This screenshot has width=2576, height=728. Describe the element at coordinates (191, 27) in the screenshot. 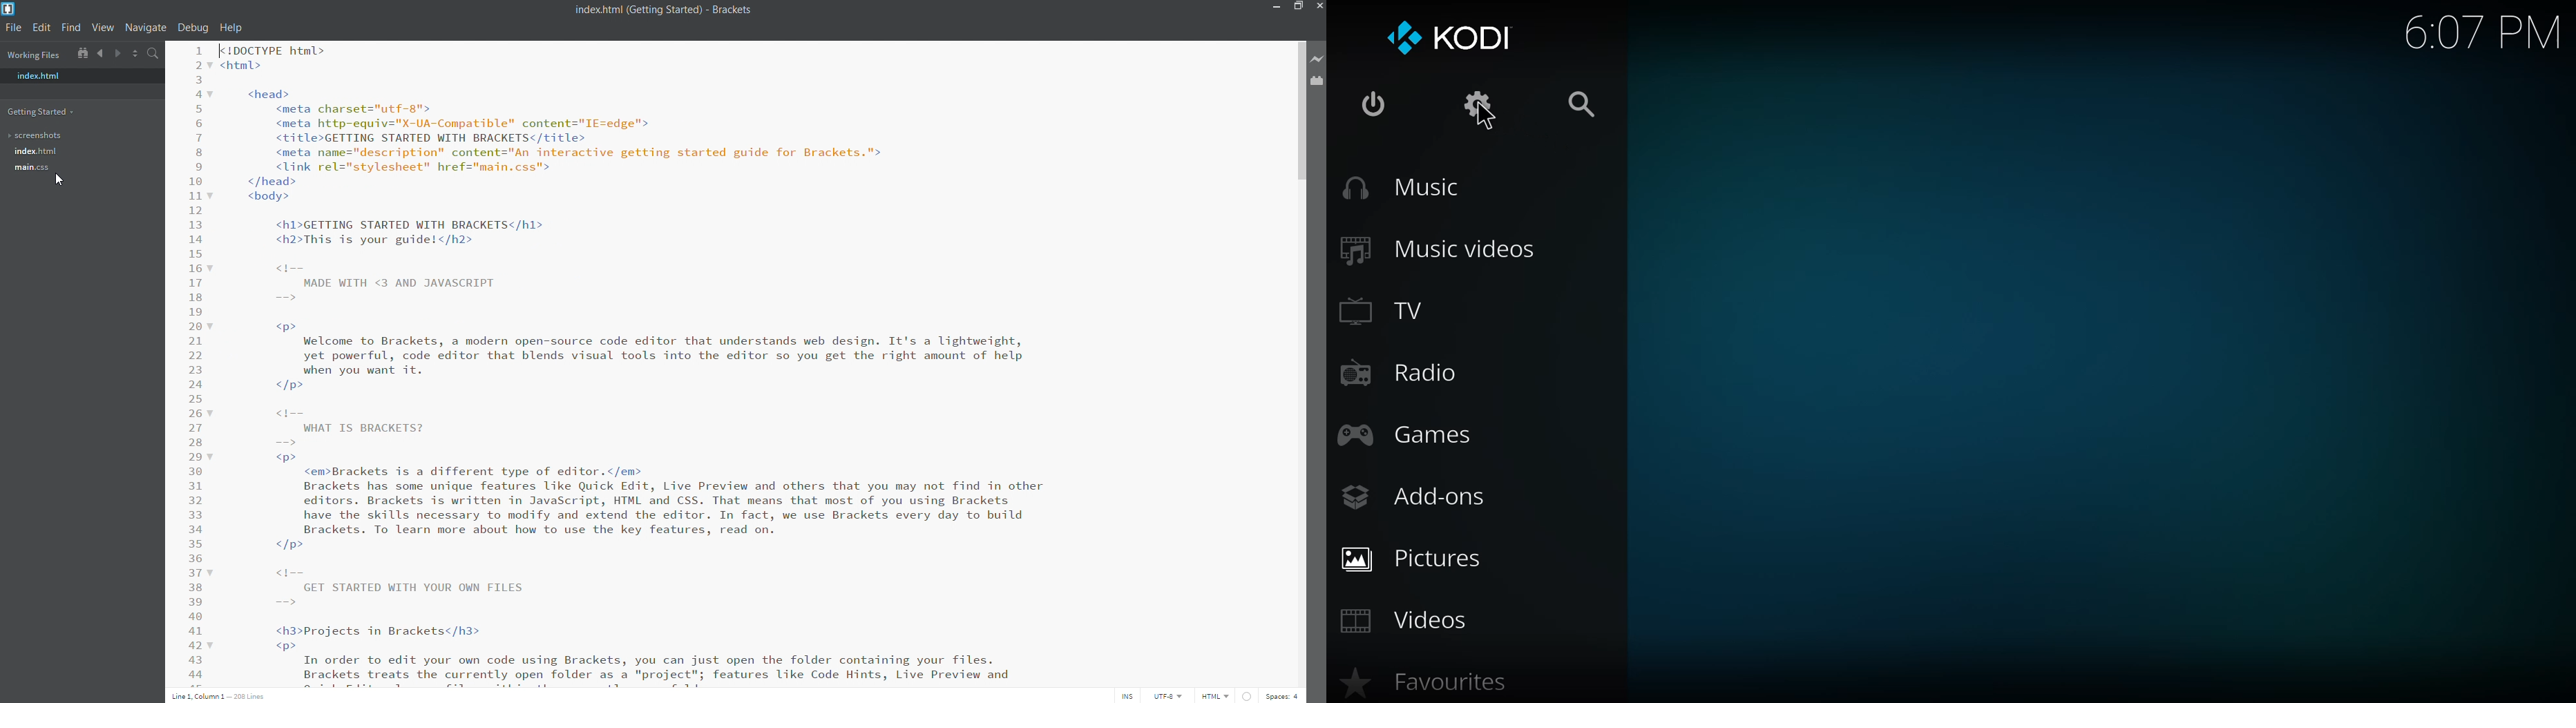

I see `debug` at that location.